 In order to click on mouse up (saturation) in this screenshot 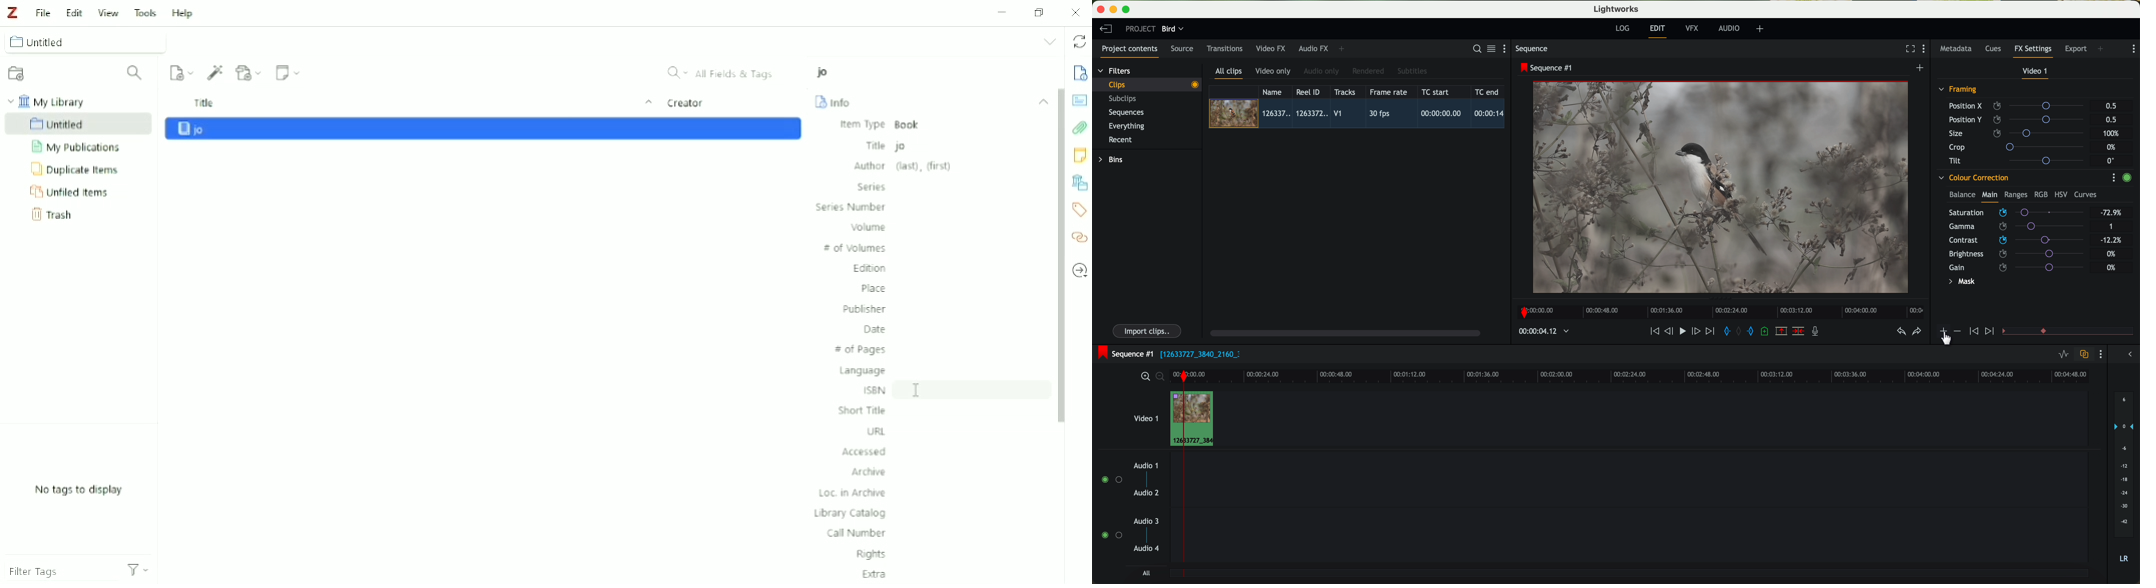, I will do `click(2016, 211)`.